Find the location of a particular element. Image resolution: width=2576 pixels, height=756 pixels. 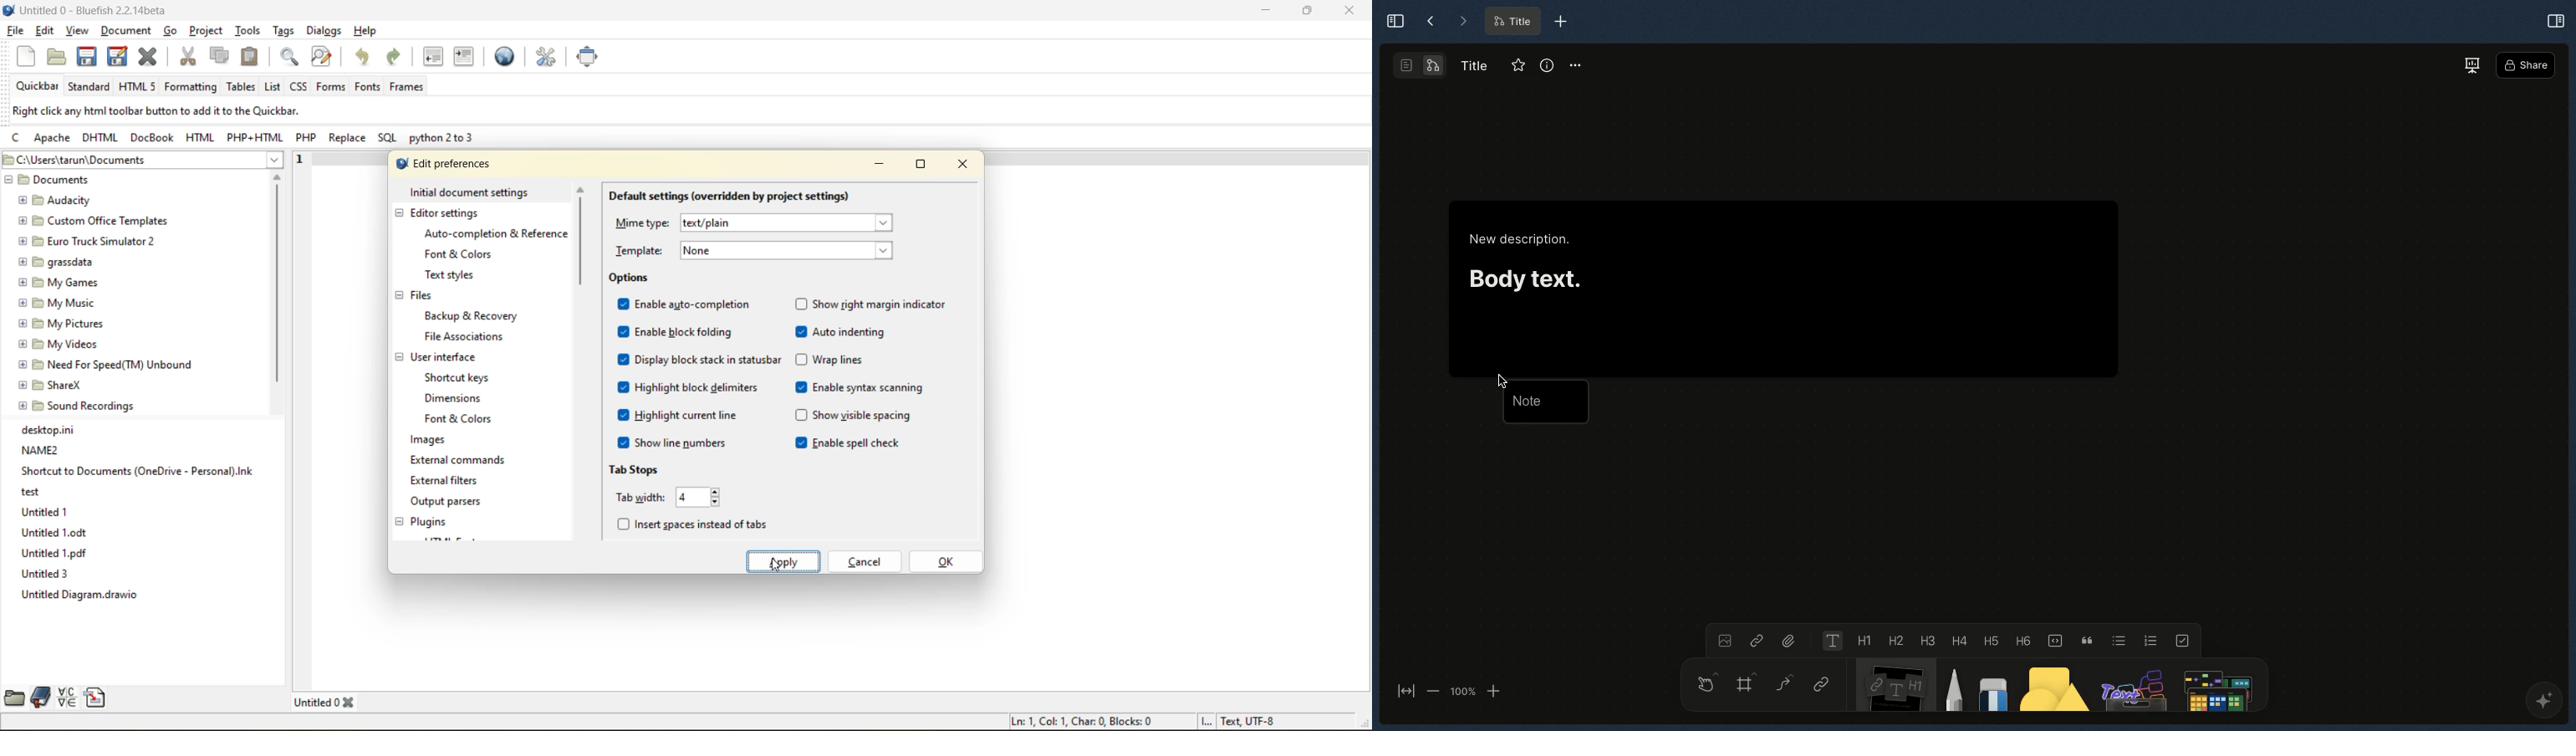

font and colors is located at coordinates (461, 253).